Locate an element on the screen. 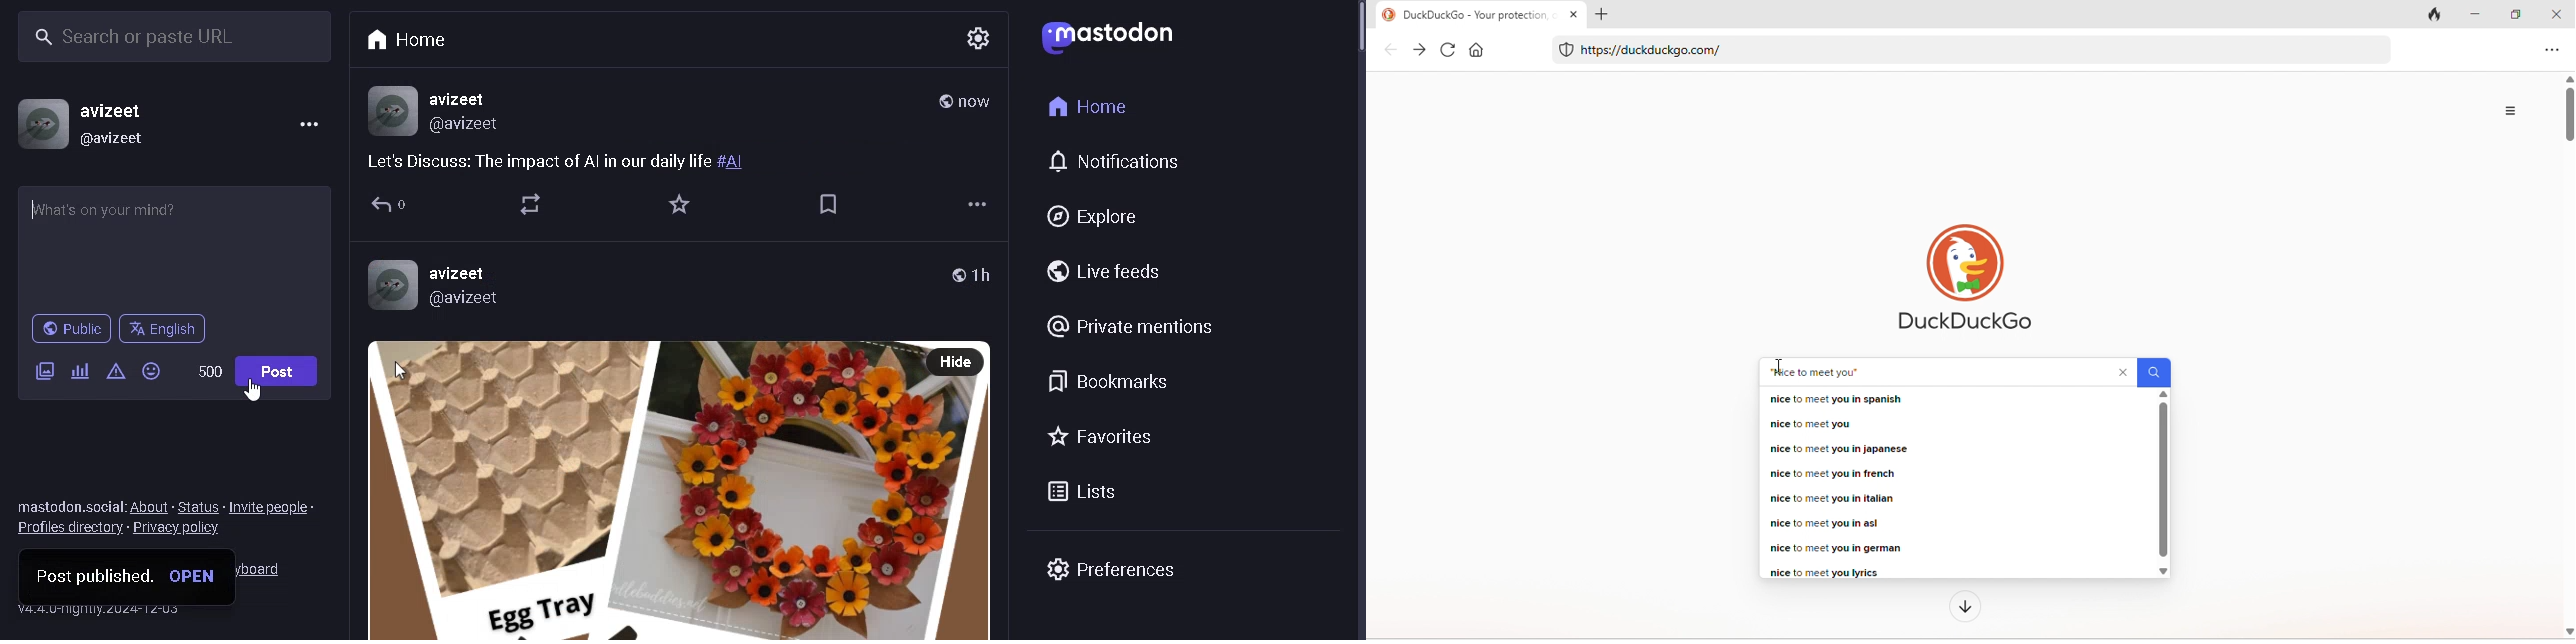 This screenshot has height=644, width=2576. NOTIFICATIONS is located at coordinates (1115, 162).